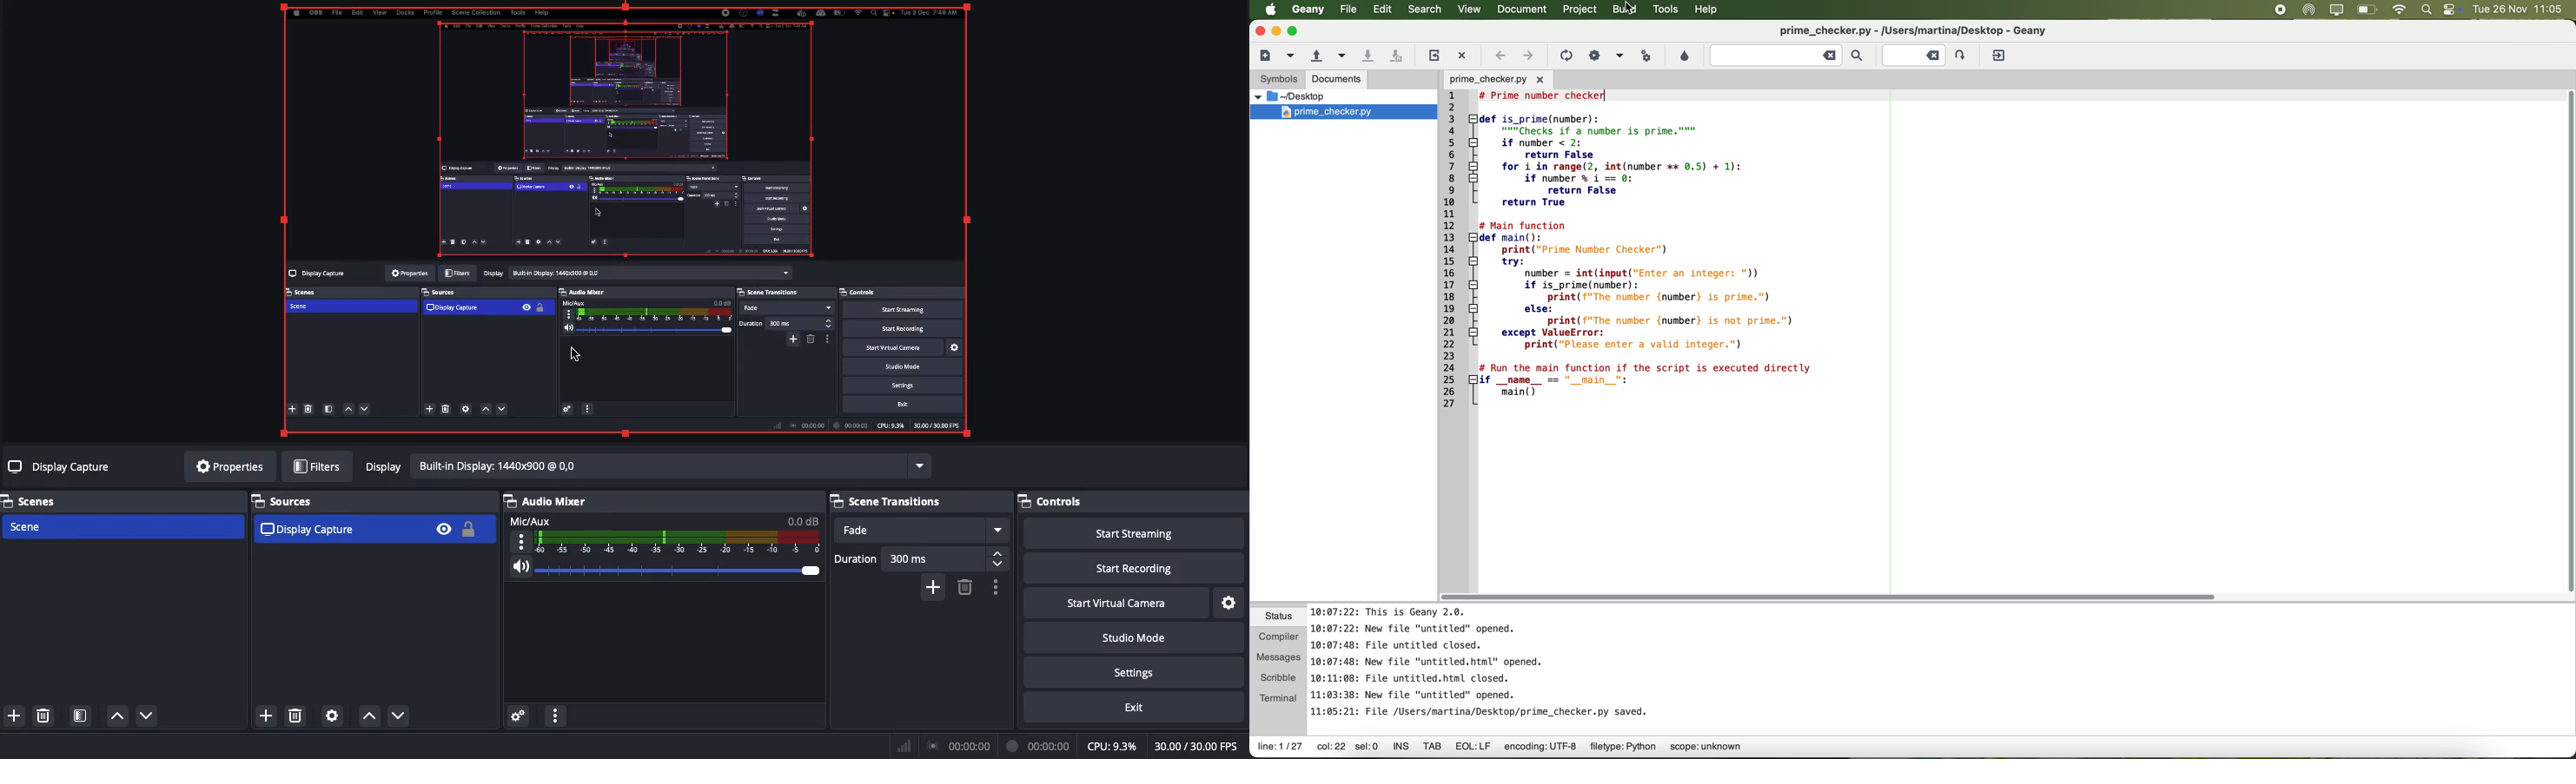 The width and height of the screenshot is (2576, 784). I want to click on Duration, so click(918, 559).